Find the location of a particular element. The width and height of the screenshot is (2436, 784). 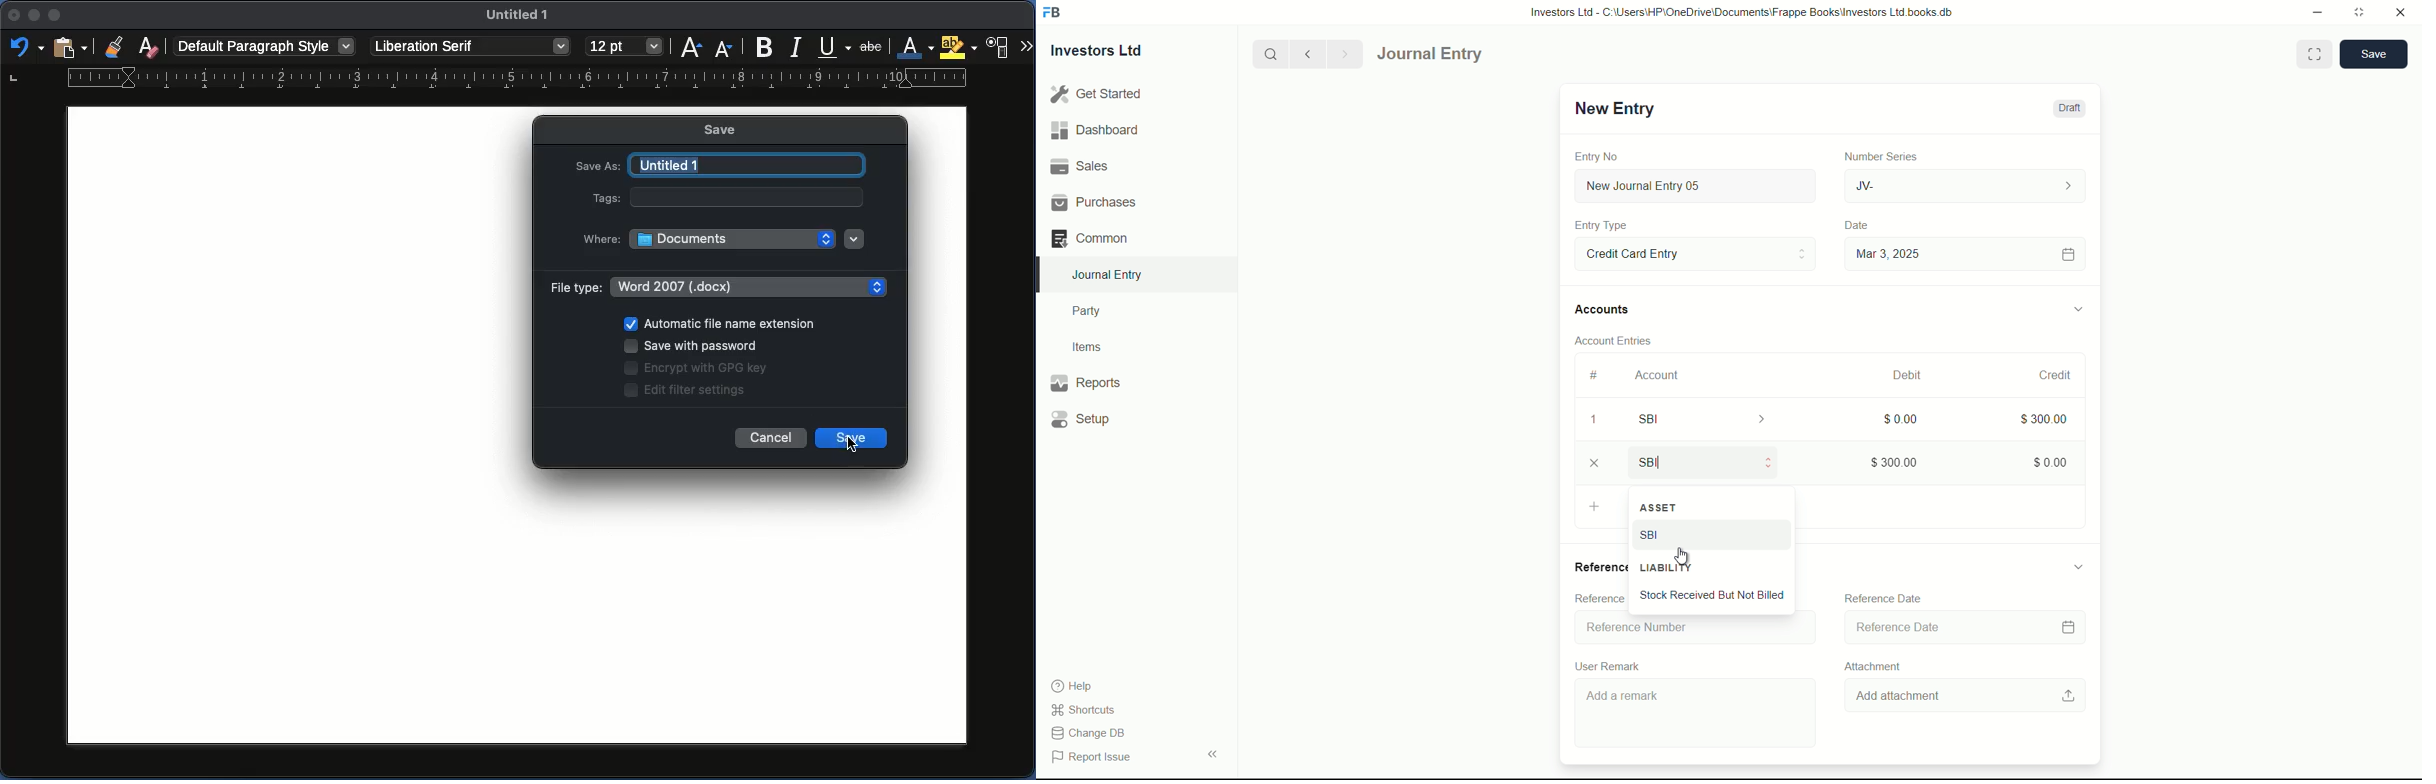

Encrypt with GPG key is located at coordinates (699, 368).